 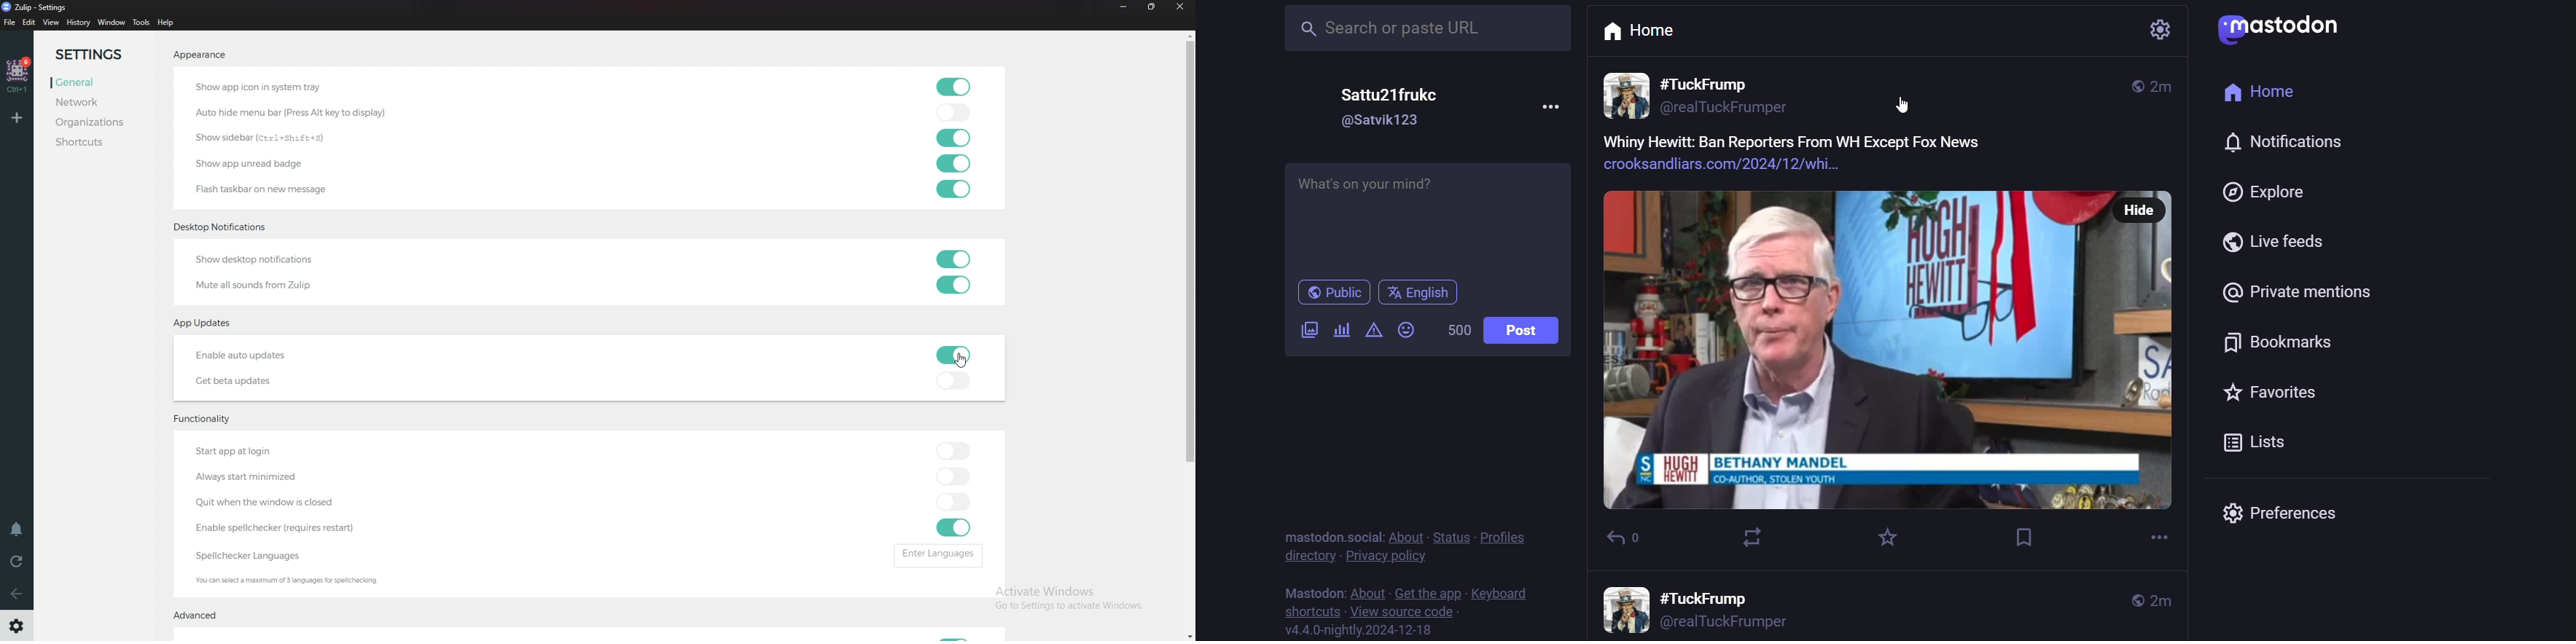 What do you see at coordinates (19, 117) in the screenshot?
I see `Add workspace` at bounding box center [19, 117].